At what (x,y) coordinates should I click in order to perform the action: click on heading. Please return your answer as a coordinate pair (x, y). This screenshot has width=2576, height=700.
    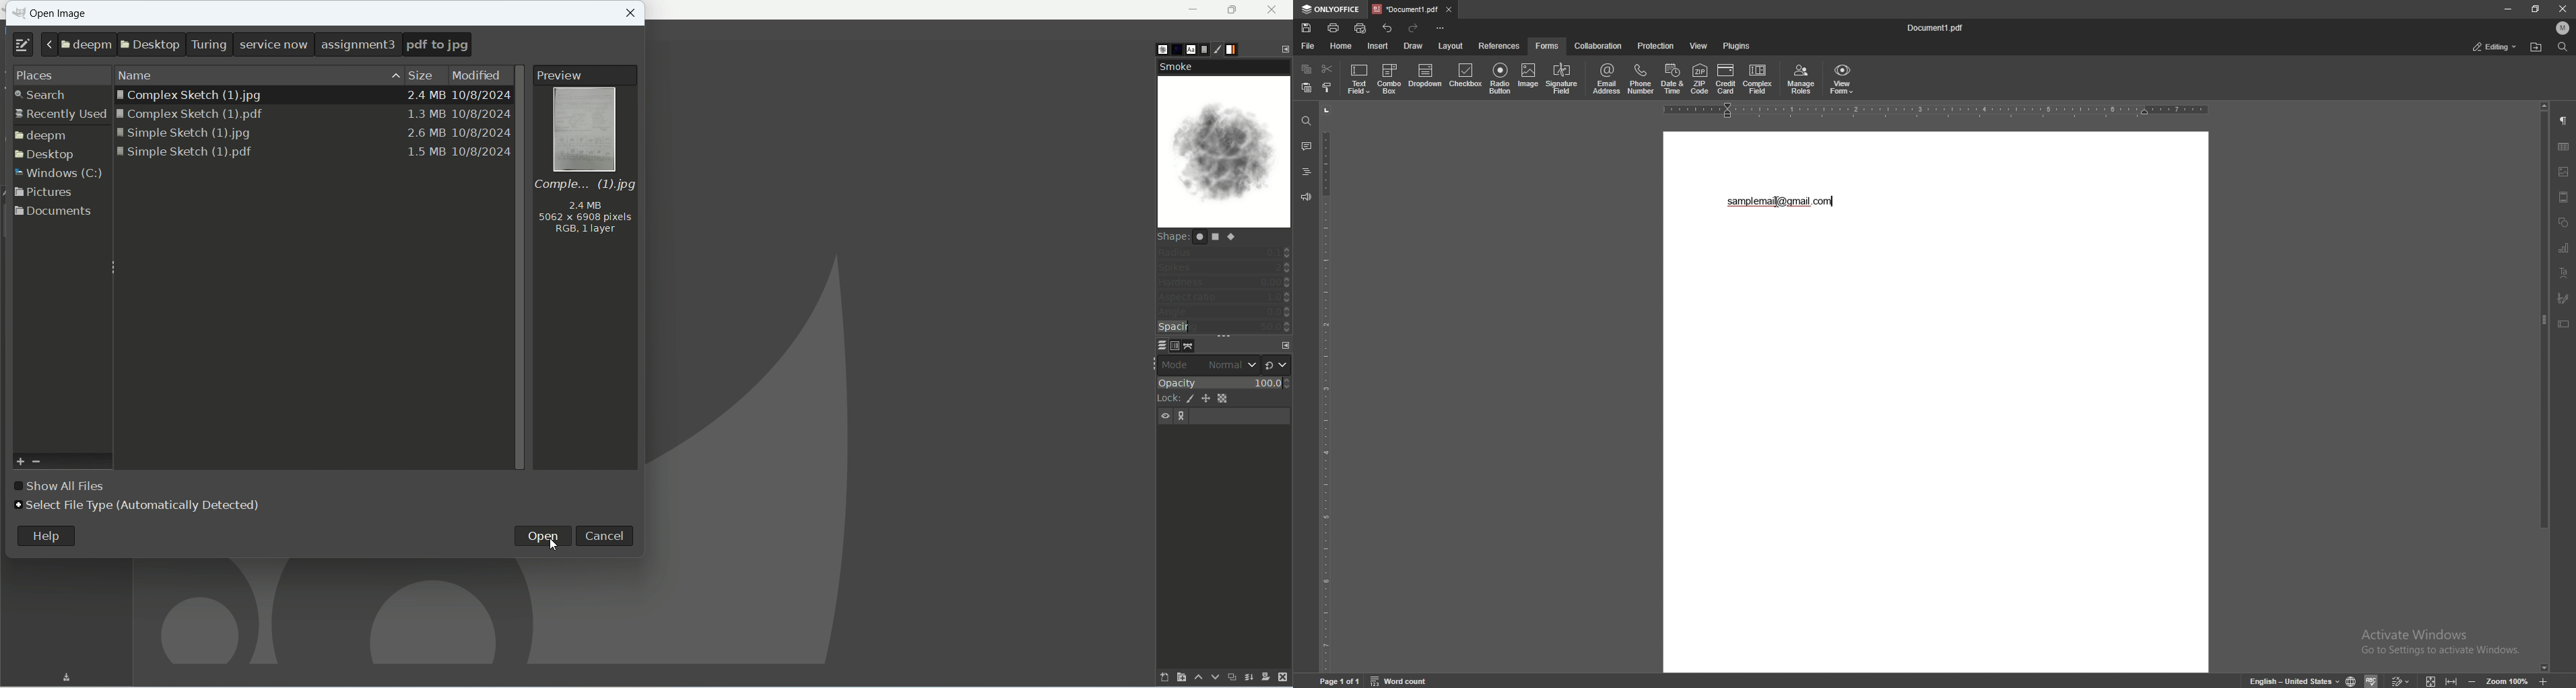
    Looking at the image, I should click on (1306, 172).